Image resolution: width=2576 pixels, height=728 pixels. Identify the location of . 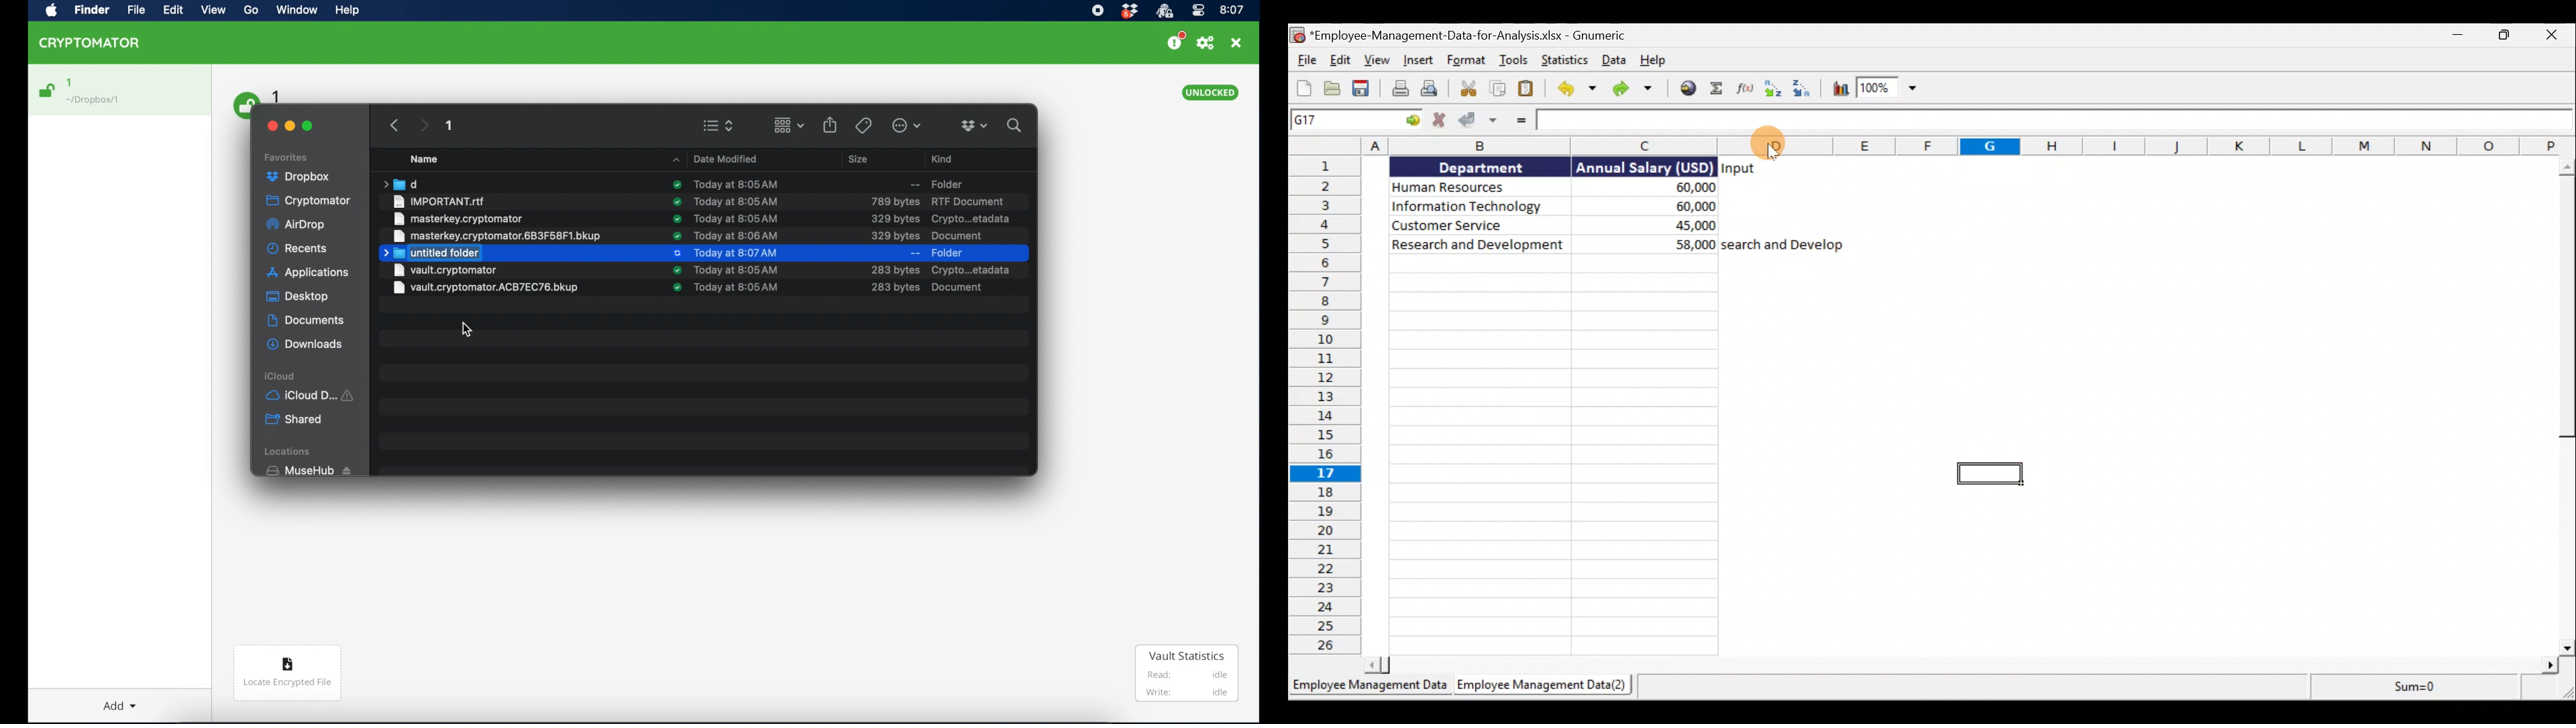
(677, 235).